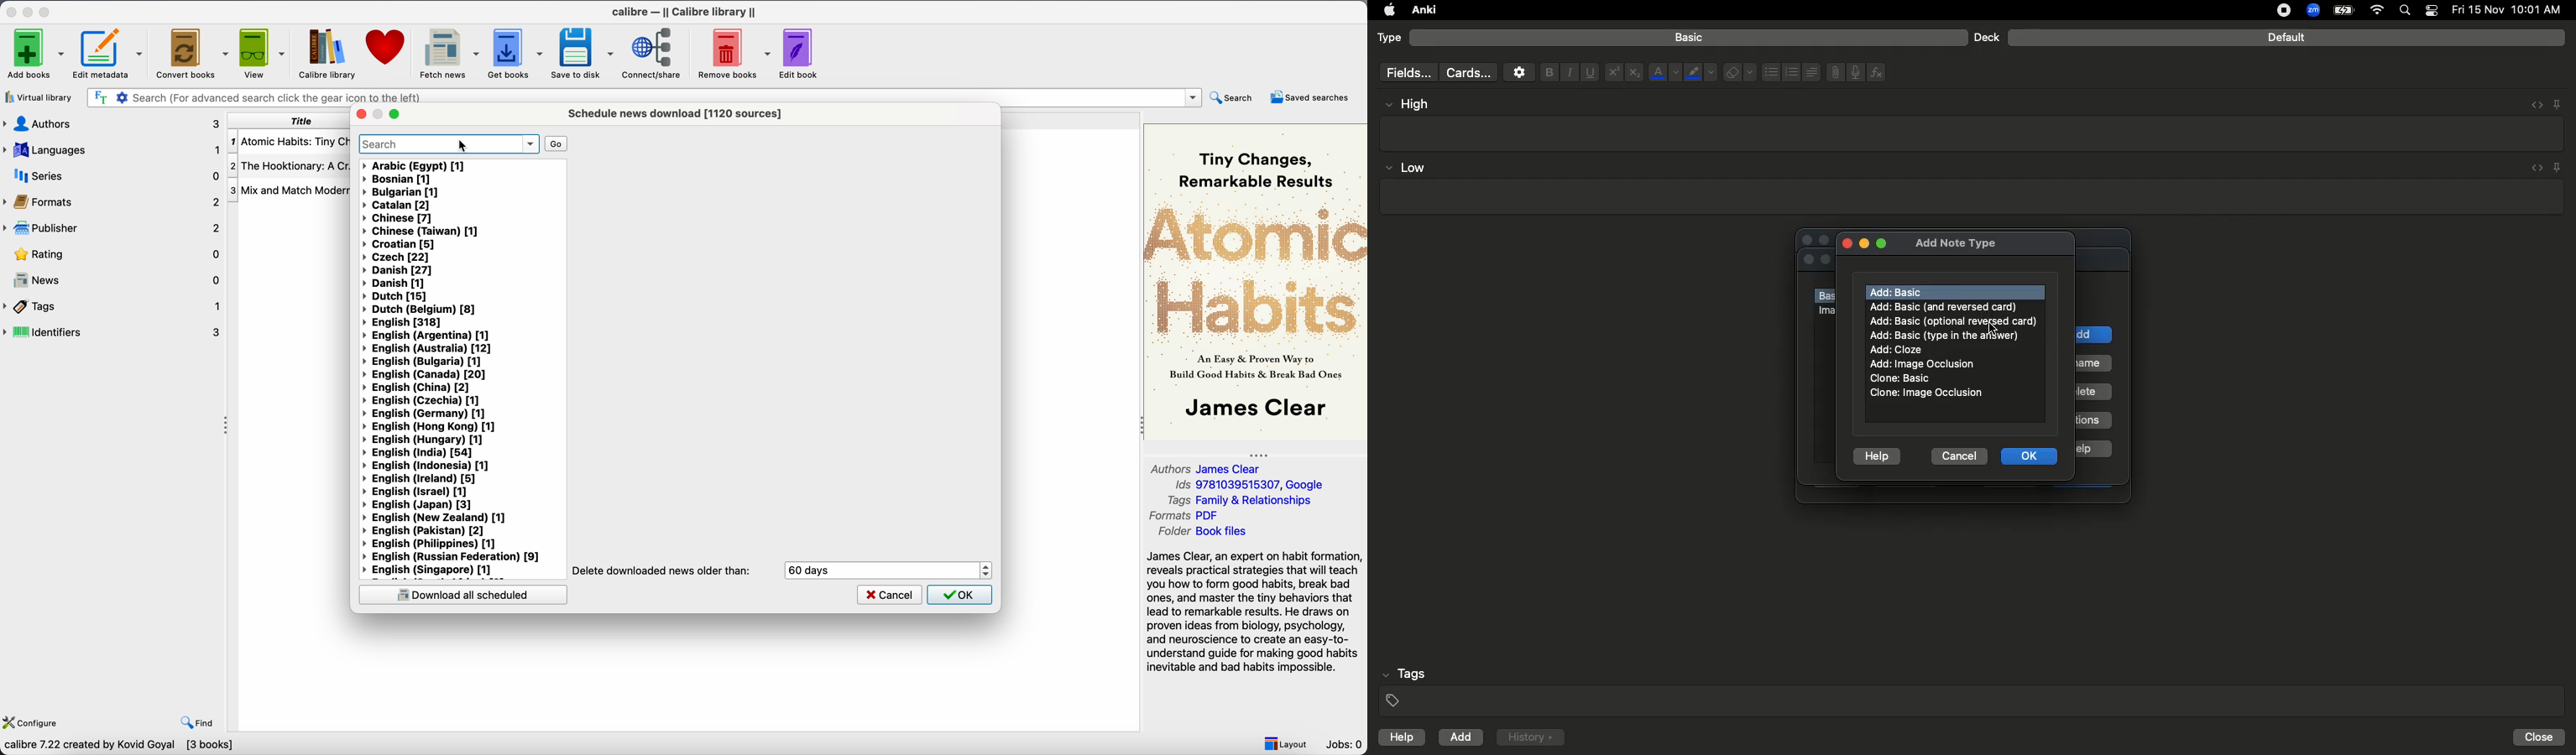  Describe the element at coordinates (2511, 9) in the screenshot. I see `date and time` at that location.